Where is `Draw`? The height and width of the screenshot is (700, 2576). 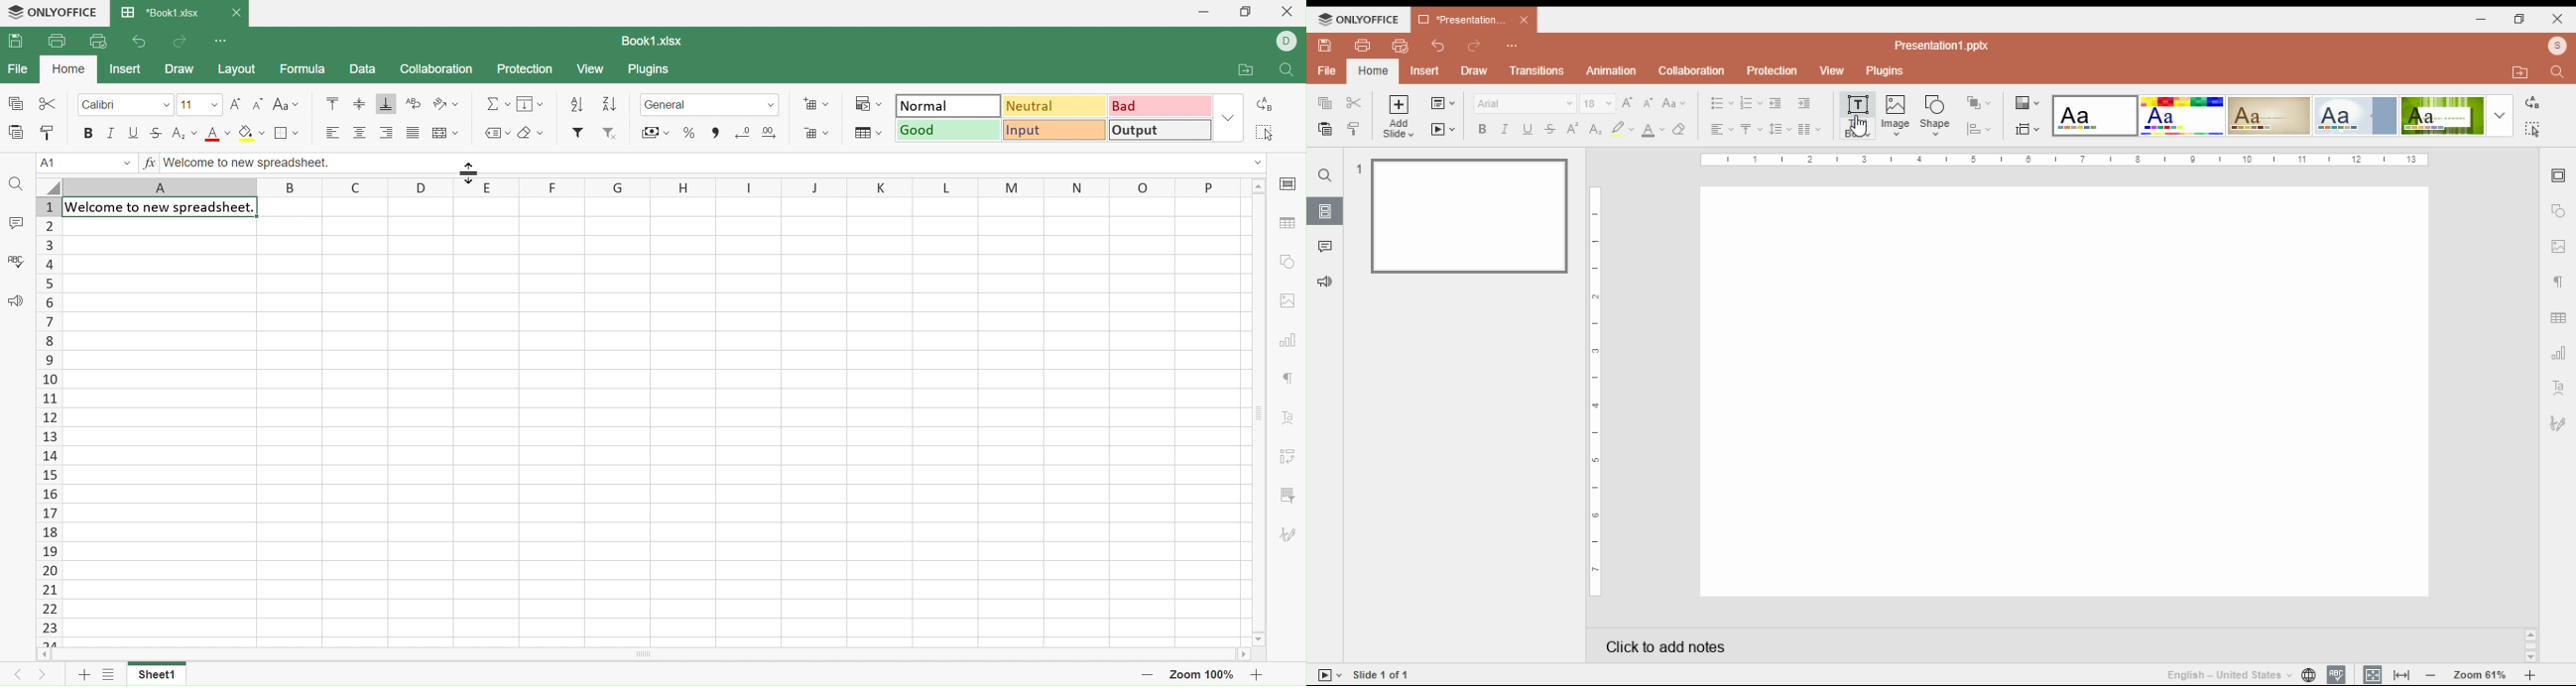
Draw is located at coordinates (180, 70).